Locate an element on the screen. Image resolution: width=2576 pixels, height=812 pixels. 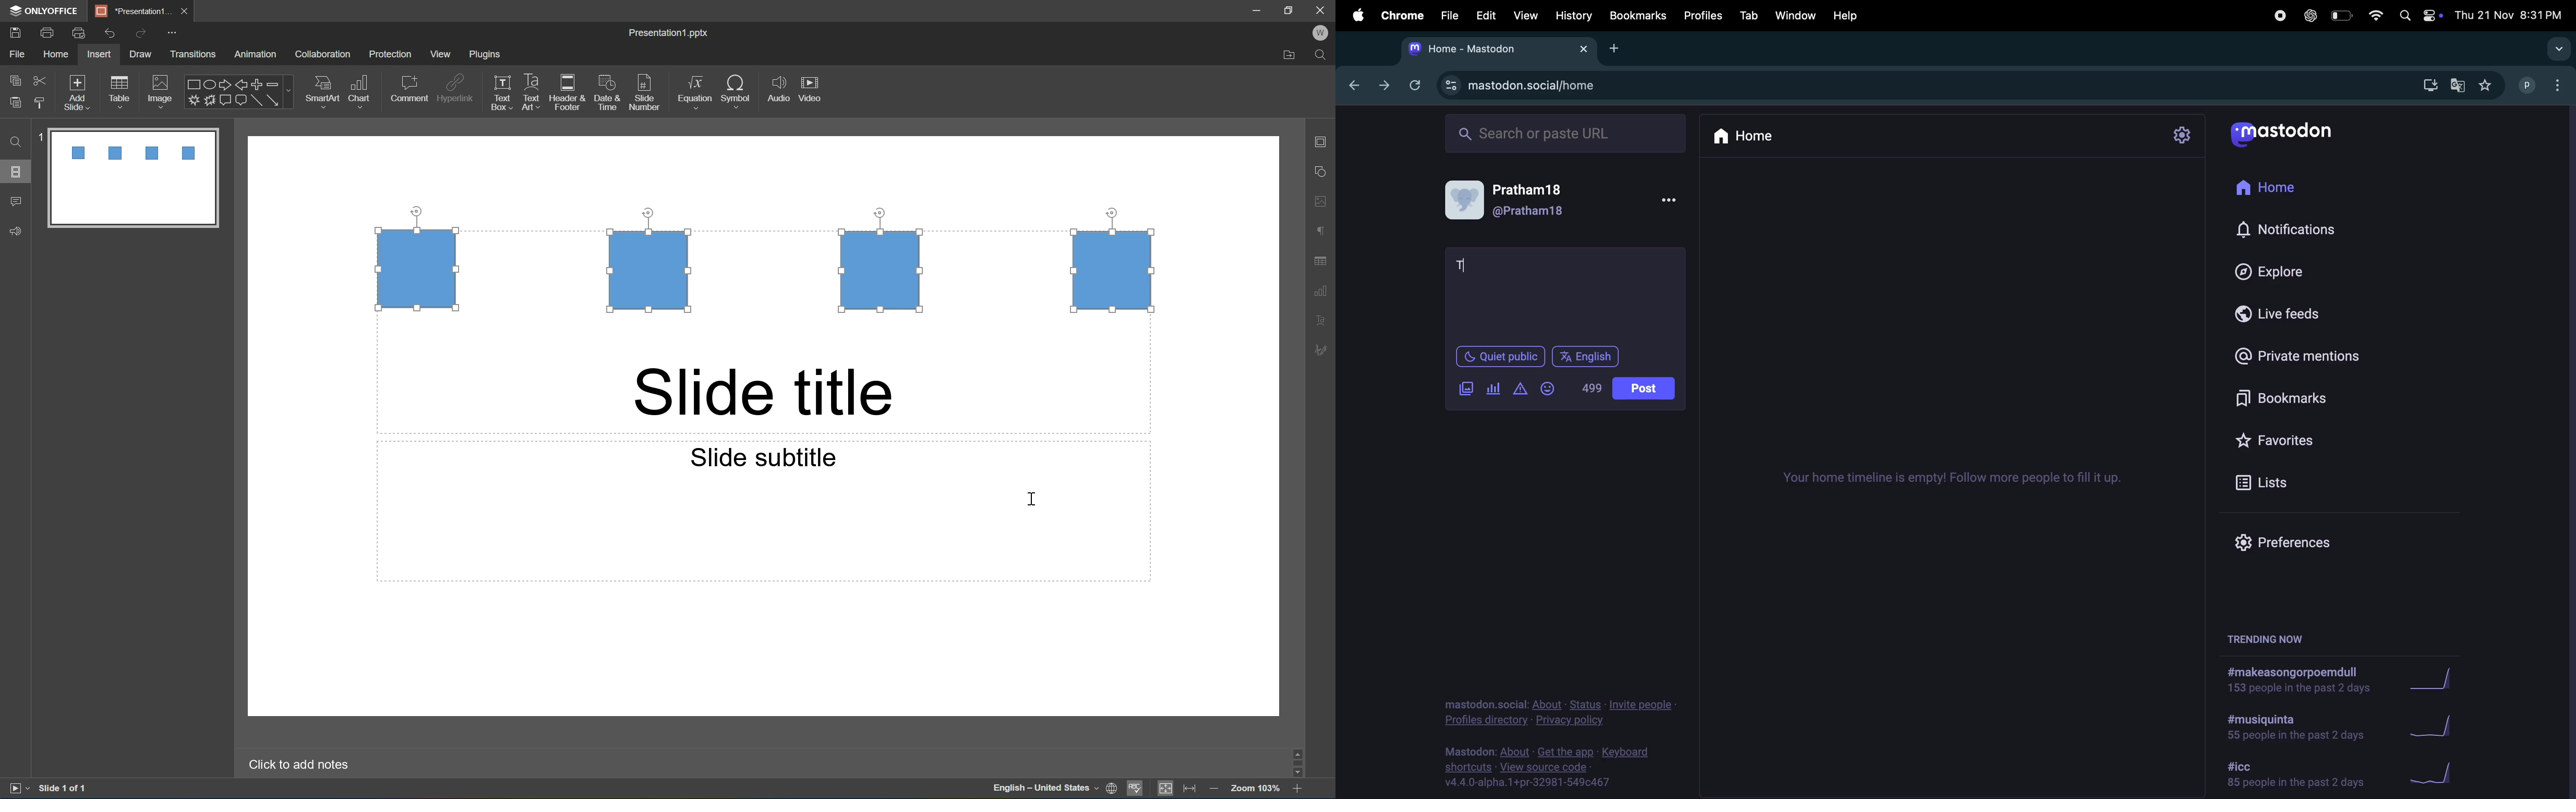
chrome is located at coordinates (1403, 14).